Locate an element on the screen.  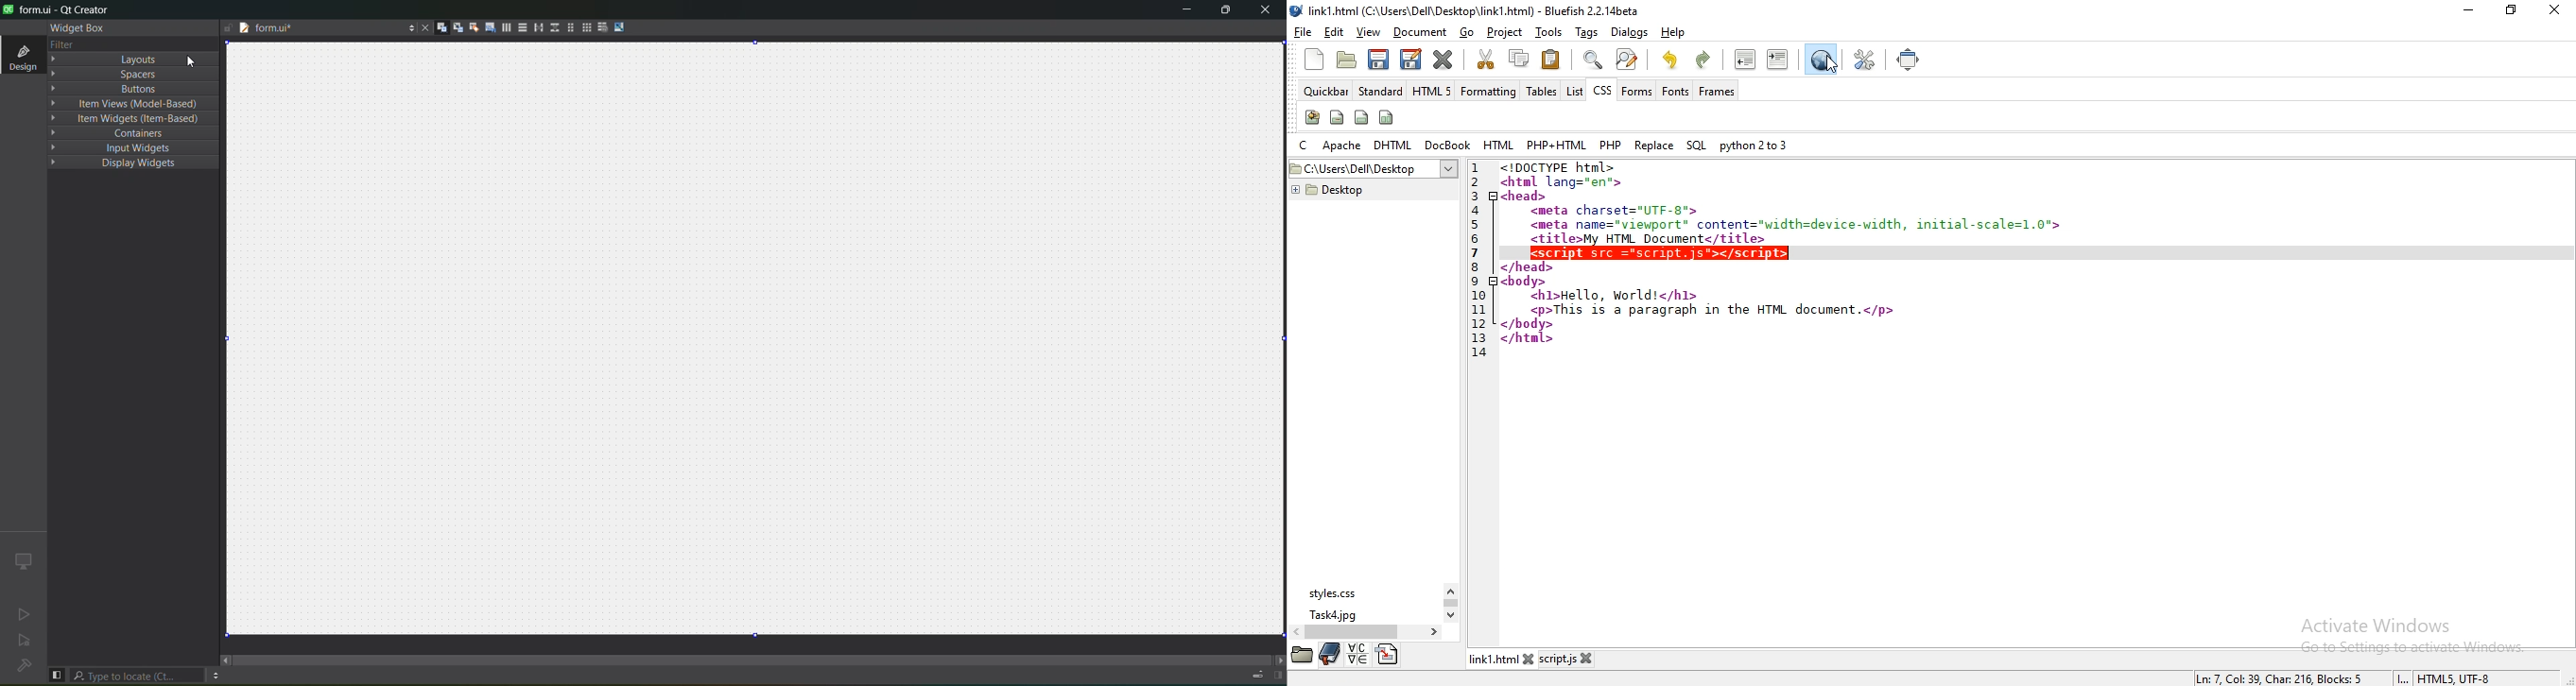
css is located at coordinates (1600, 90).